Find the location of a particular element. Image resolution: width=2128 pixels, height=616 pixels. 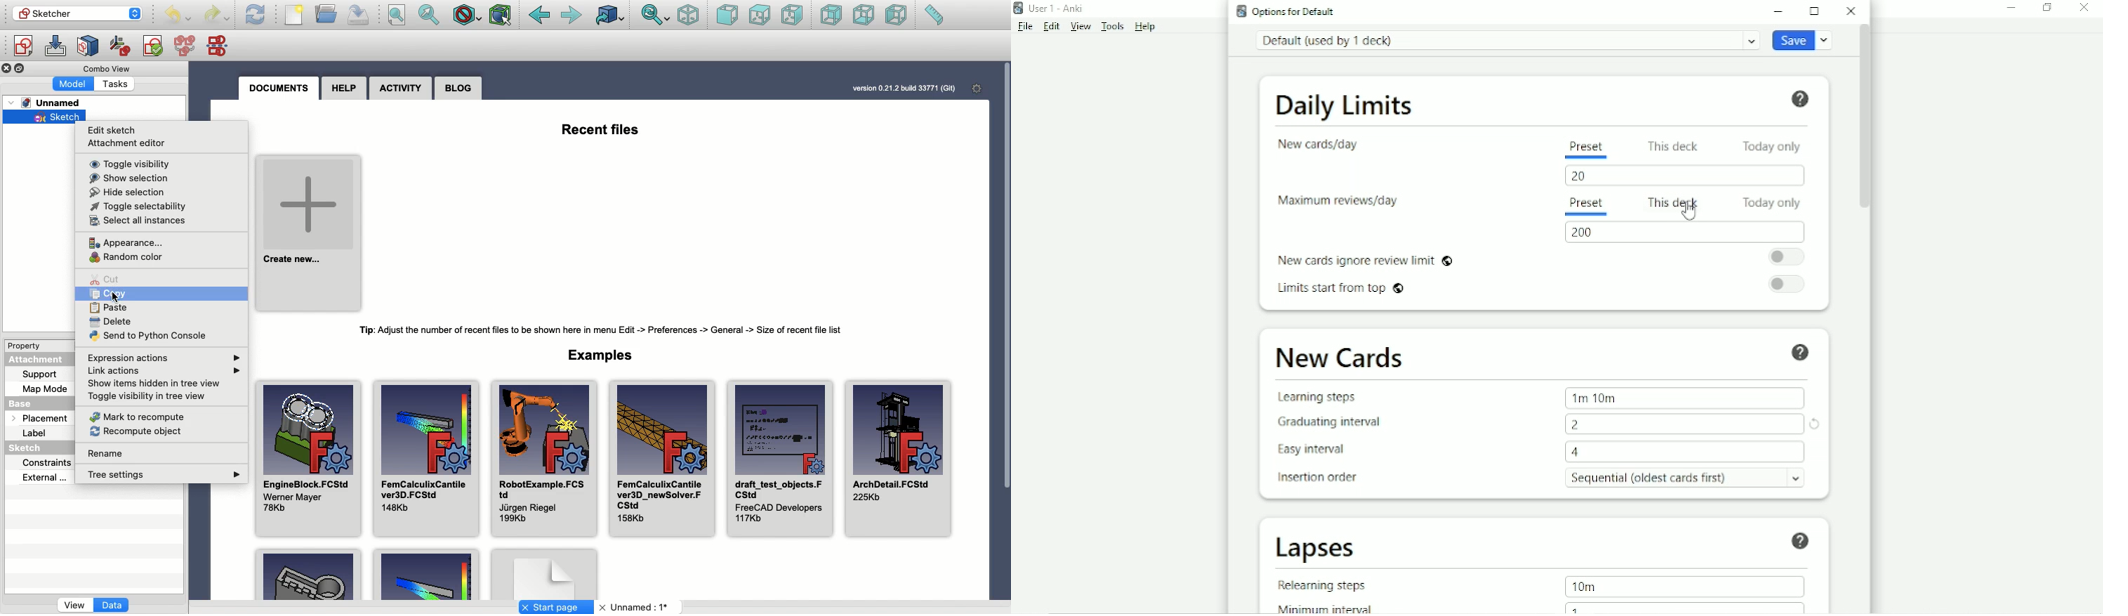

Today only is located at coordinates (1776, 145).